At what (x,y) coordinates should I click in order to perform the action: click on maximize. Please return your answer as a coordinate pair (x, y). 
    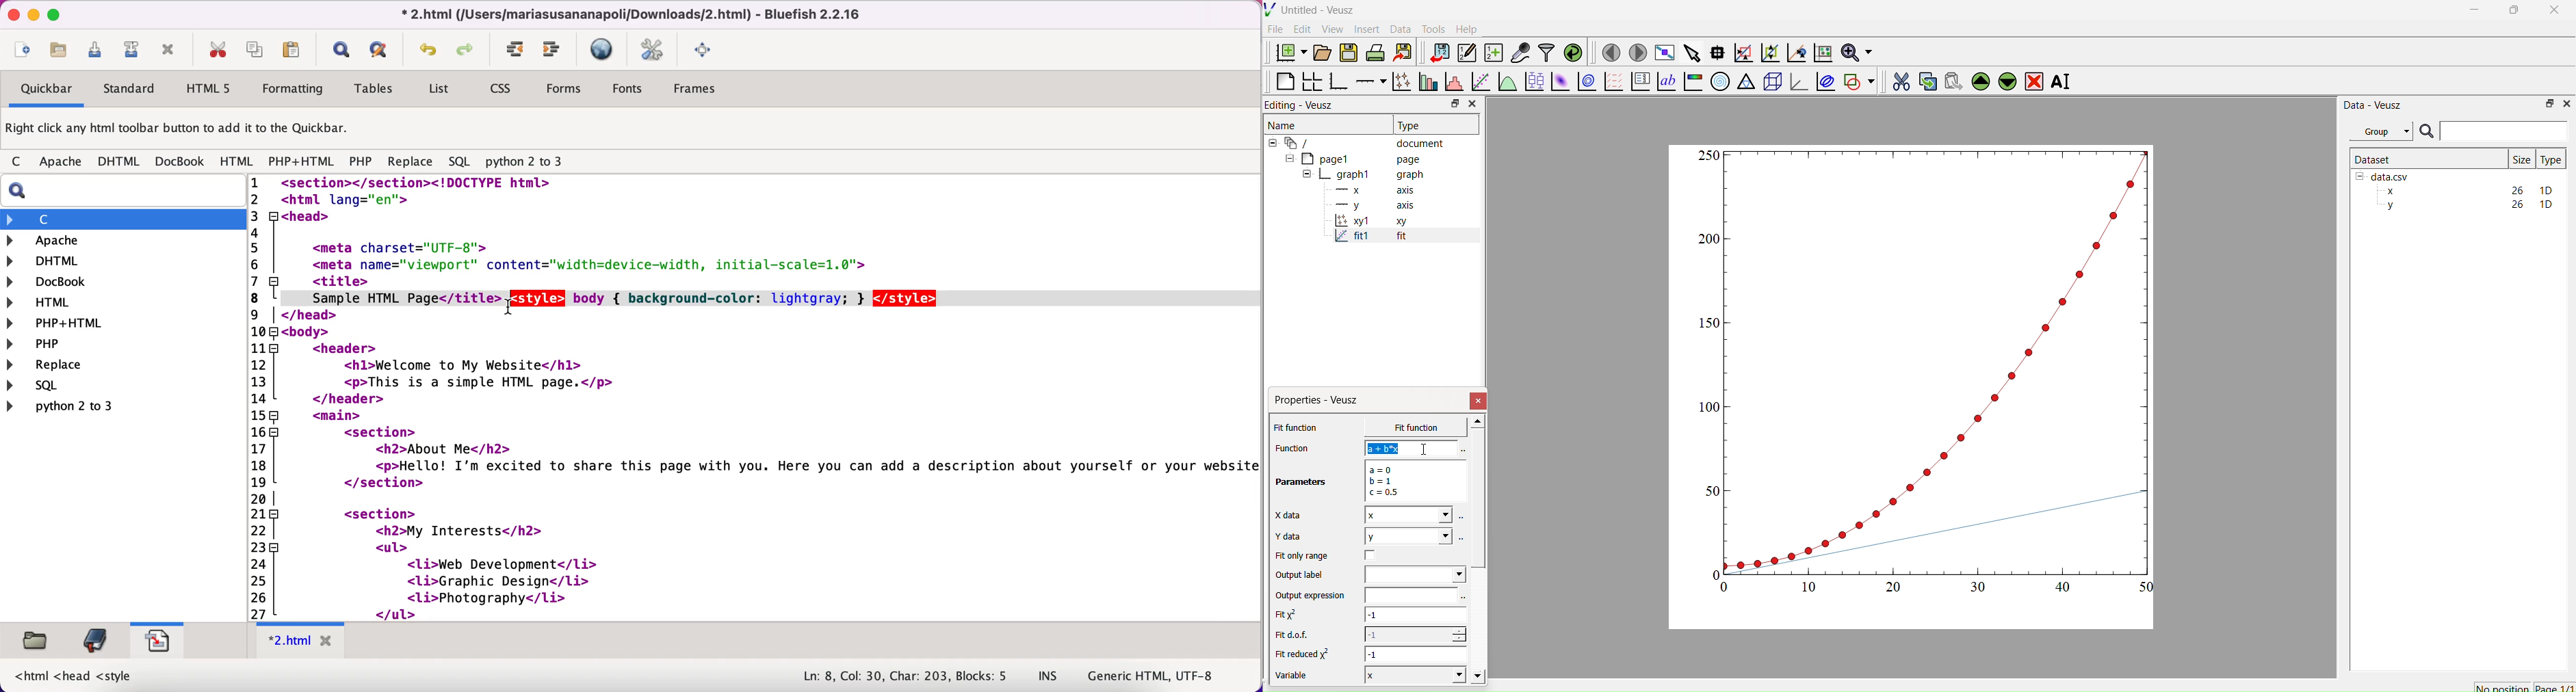
    Looking at the image, I should click on (54, 14).